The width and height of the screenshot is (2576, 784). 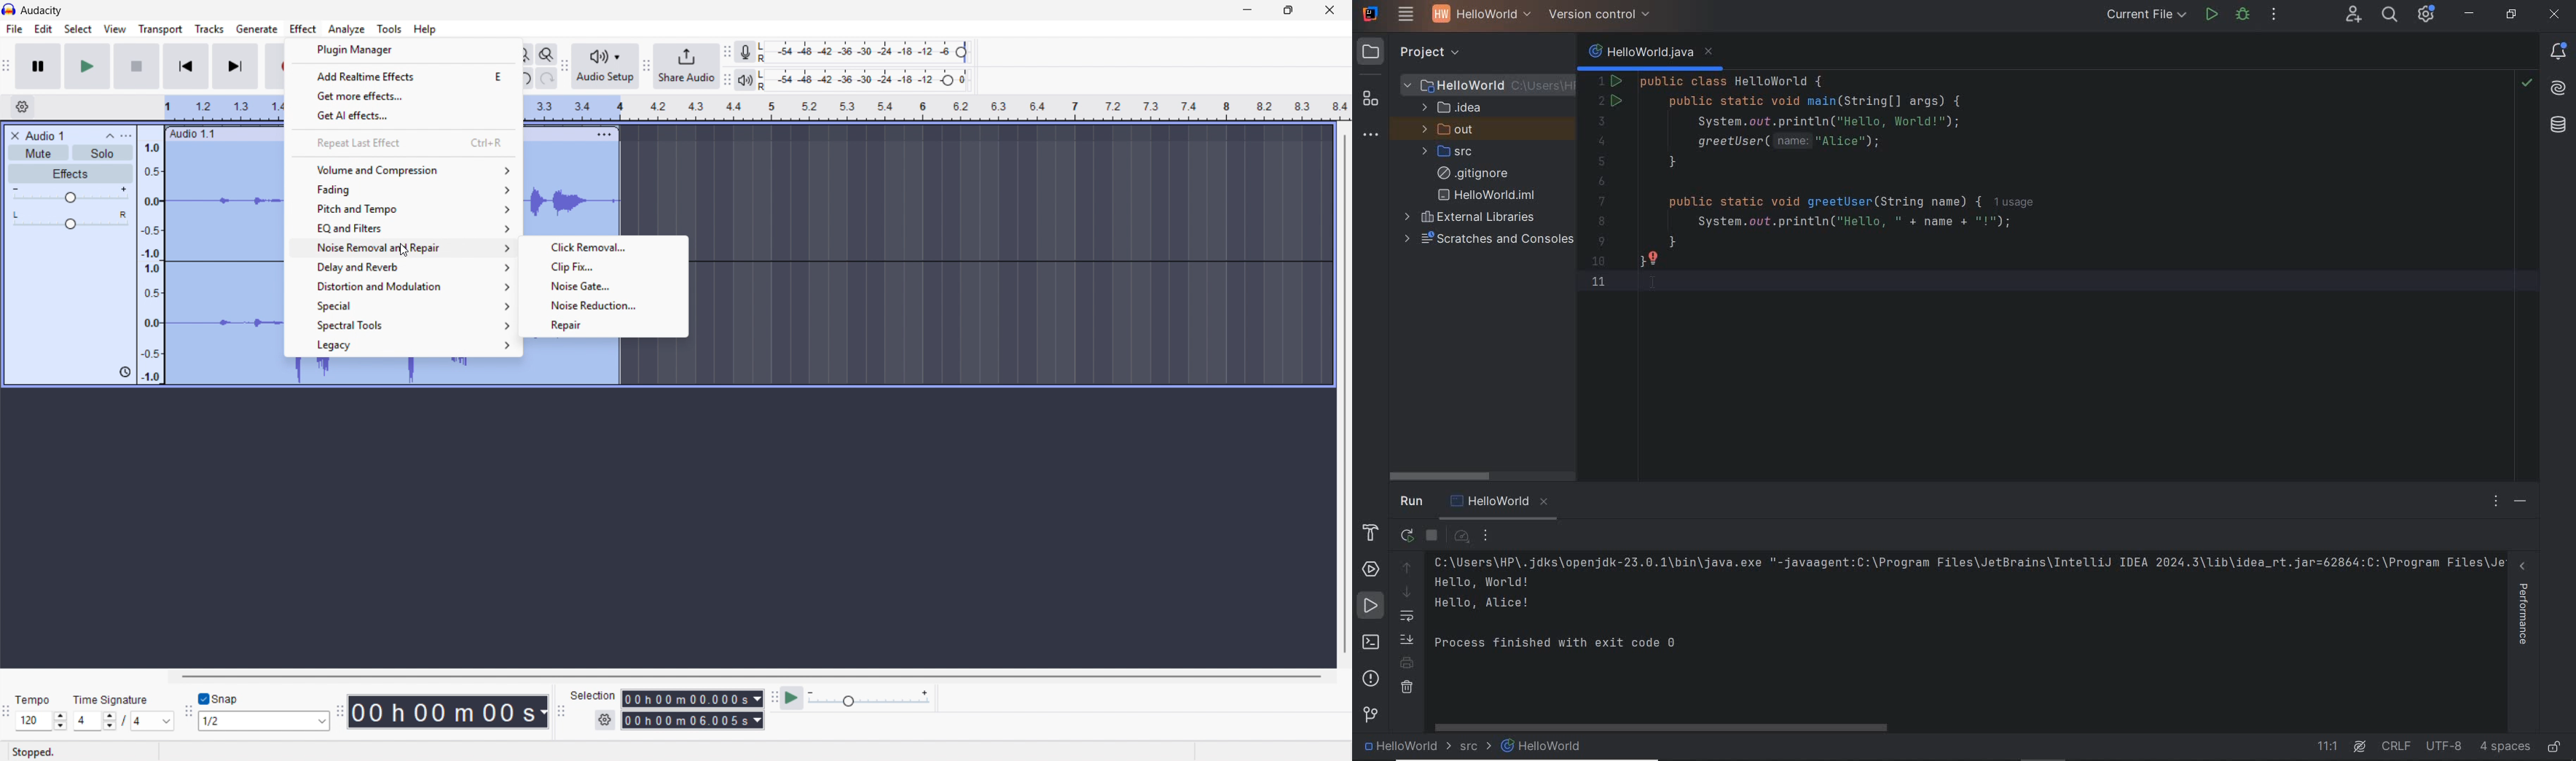 What do you see at coordinates (37, 751) in the screenshot?
I see `stopped` at bounding box center [37, 751].